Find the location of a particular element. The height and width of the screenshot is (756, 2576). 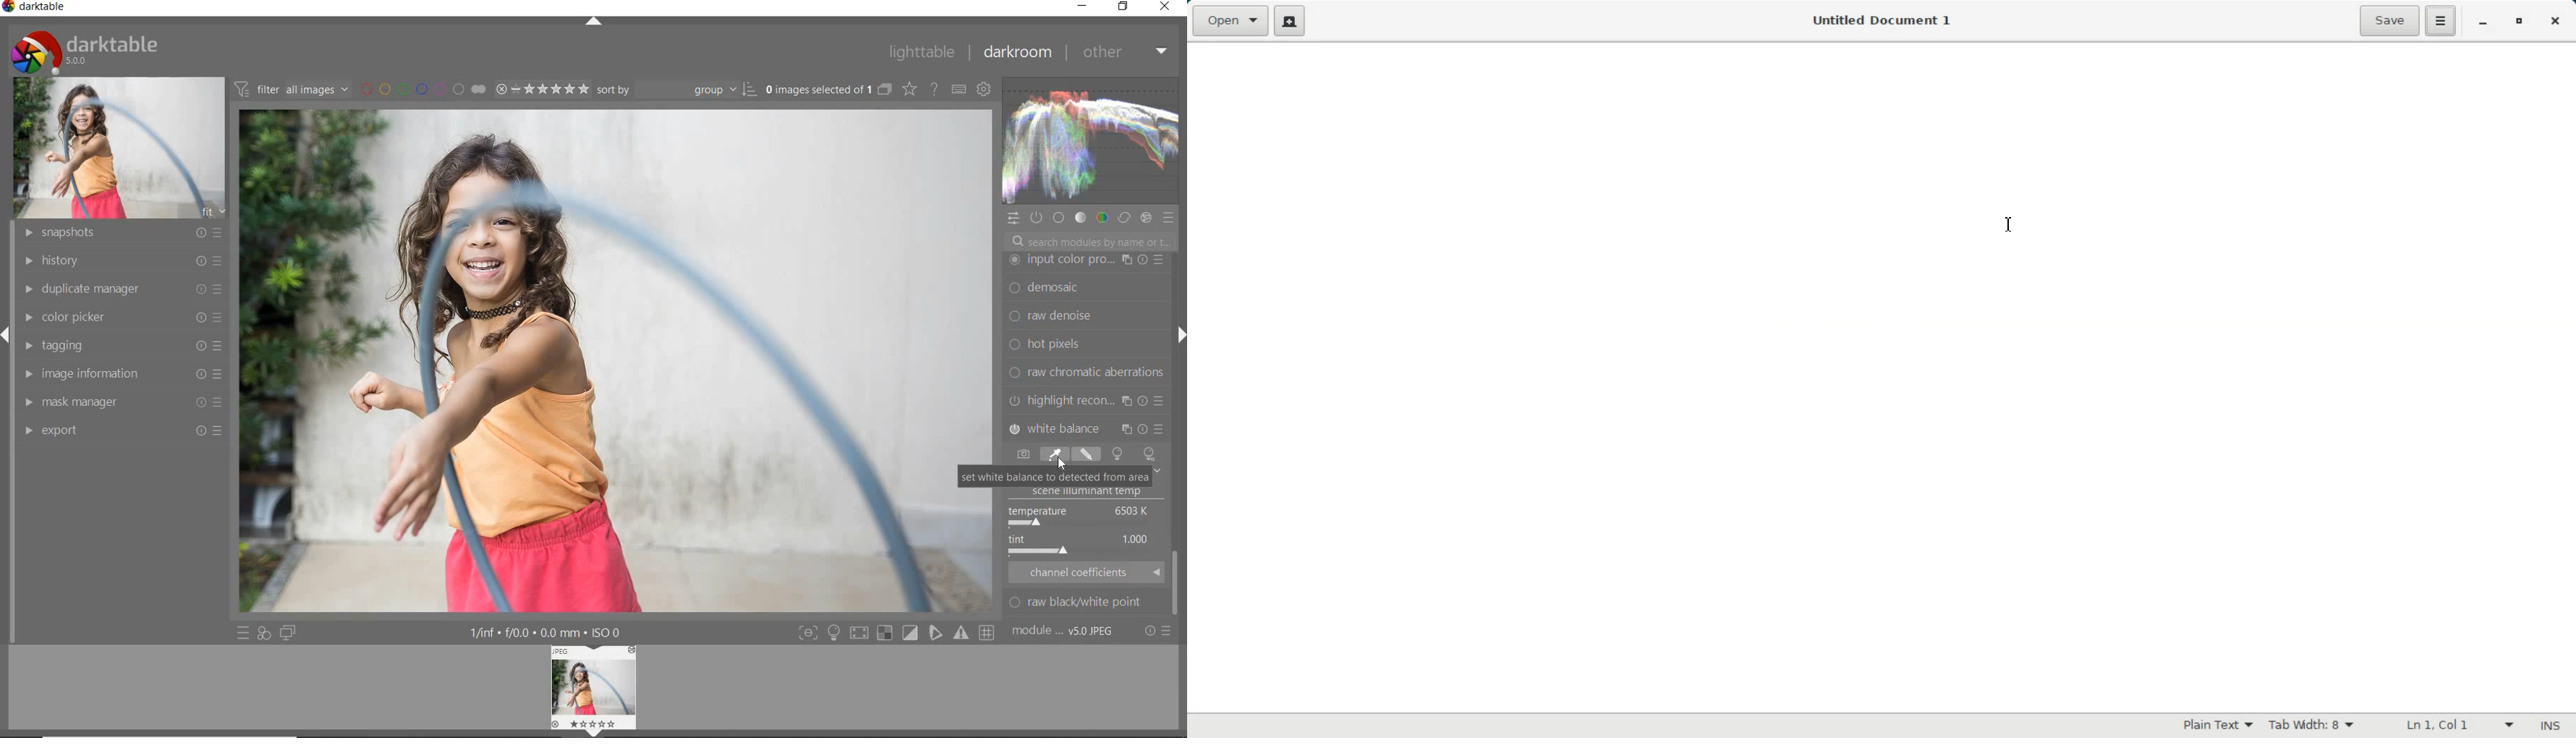

tagging is located at coordinates (122, 346).